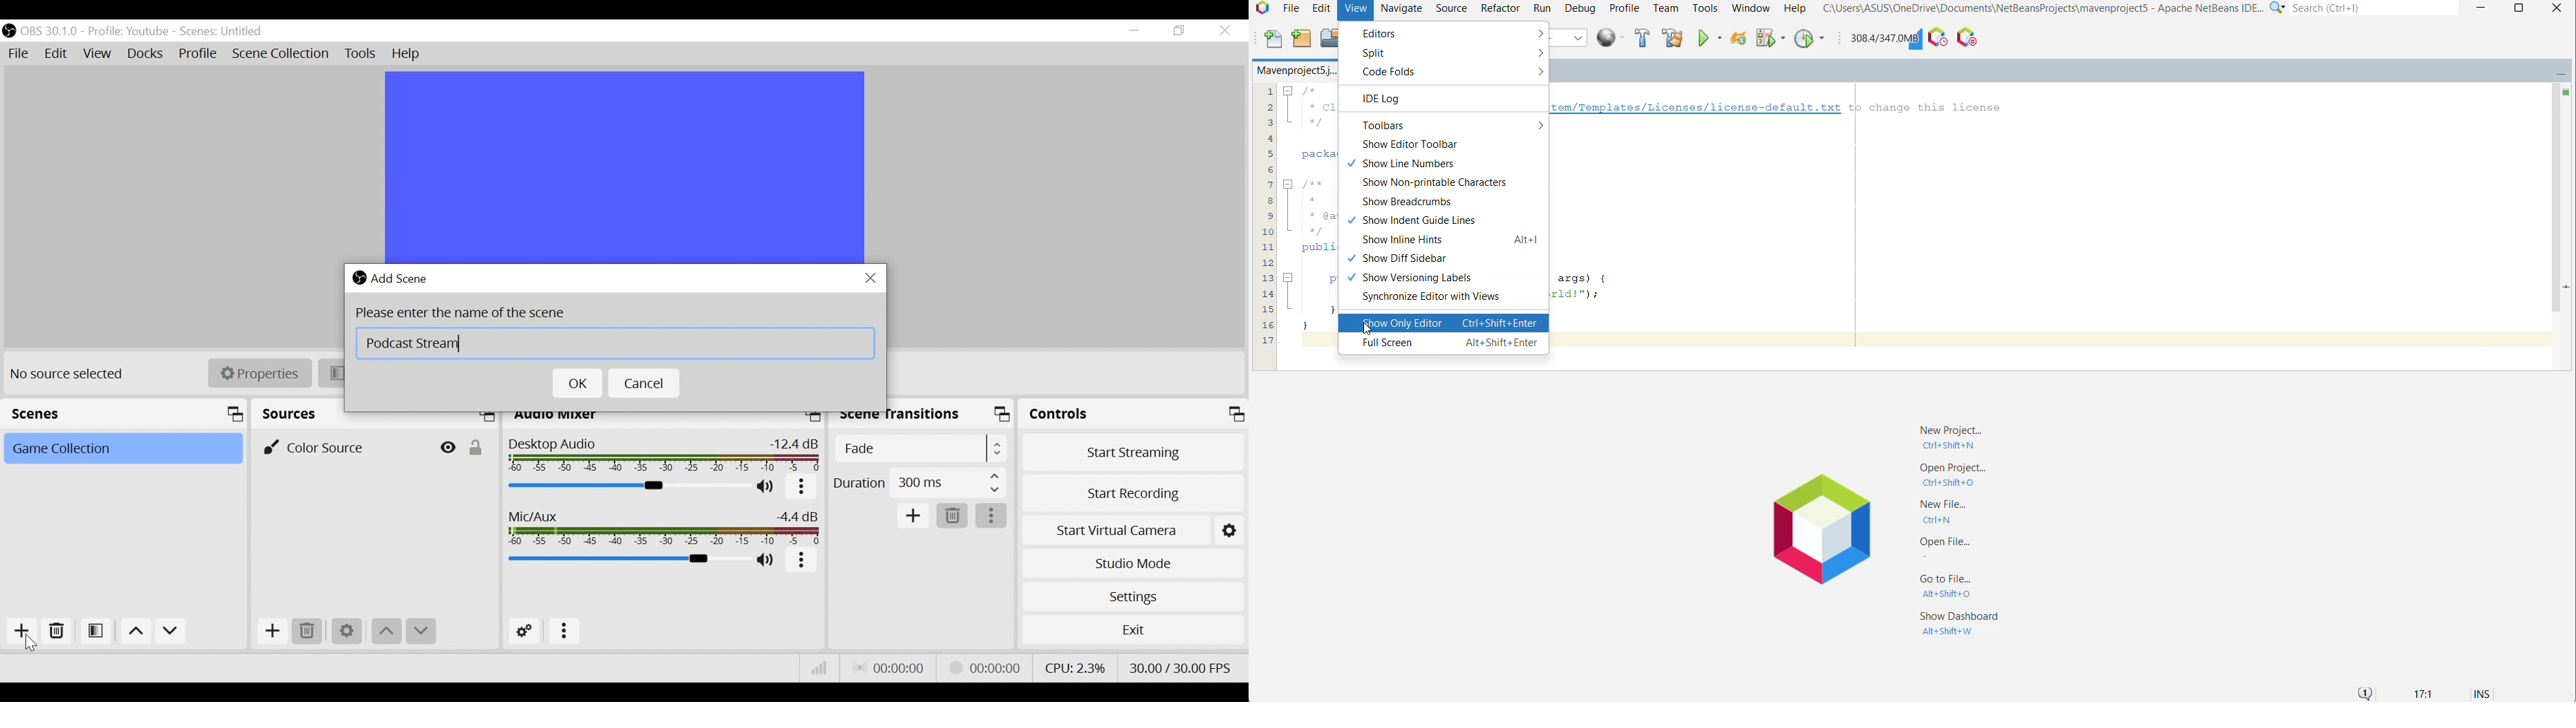  I want to click on Delete, so click(57, 631).